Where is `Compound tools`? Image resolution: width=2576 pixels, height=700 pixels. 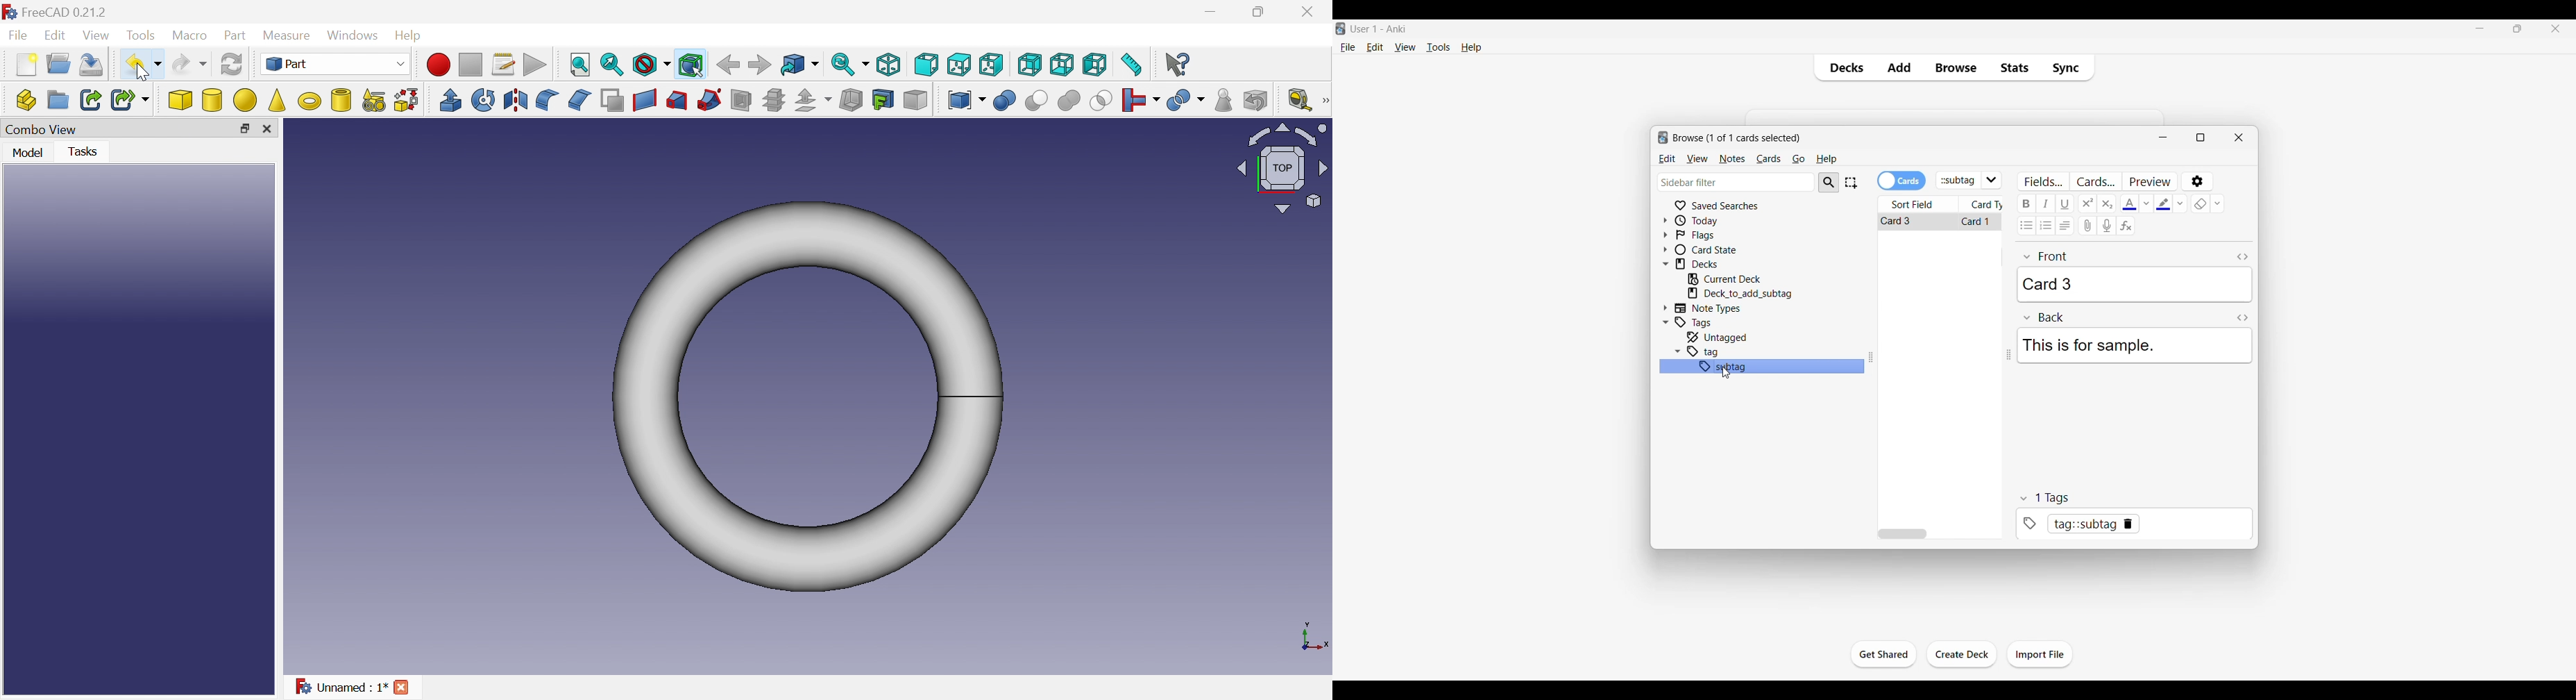
Compound tools is located at coordinates (965, 98).